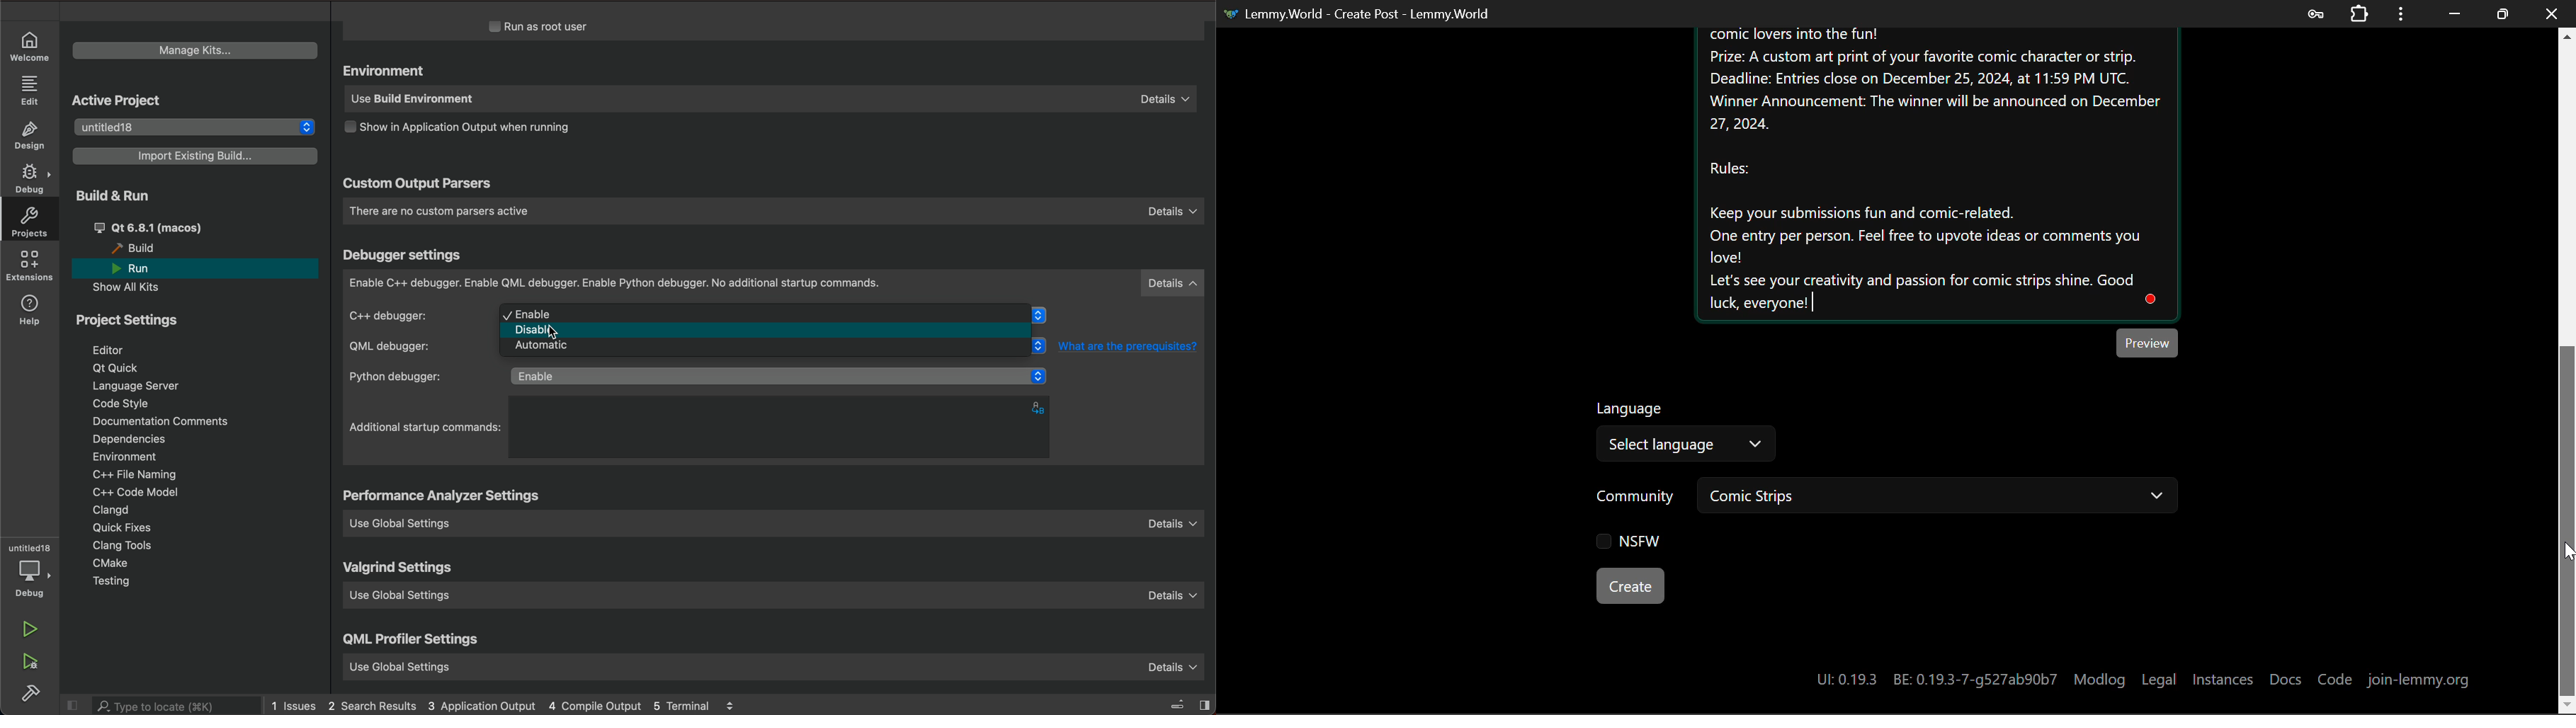 The width and height of the screenshot is (2576, 728). I want to click on extensions, so click(31, 268).